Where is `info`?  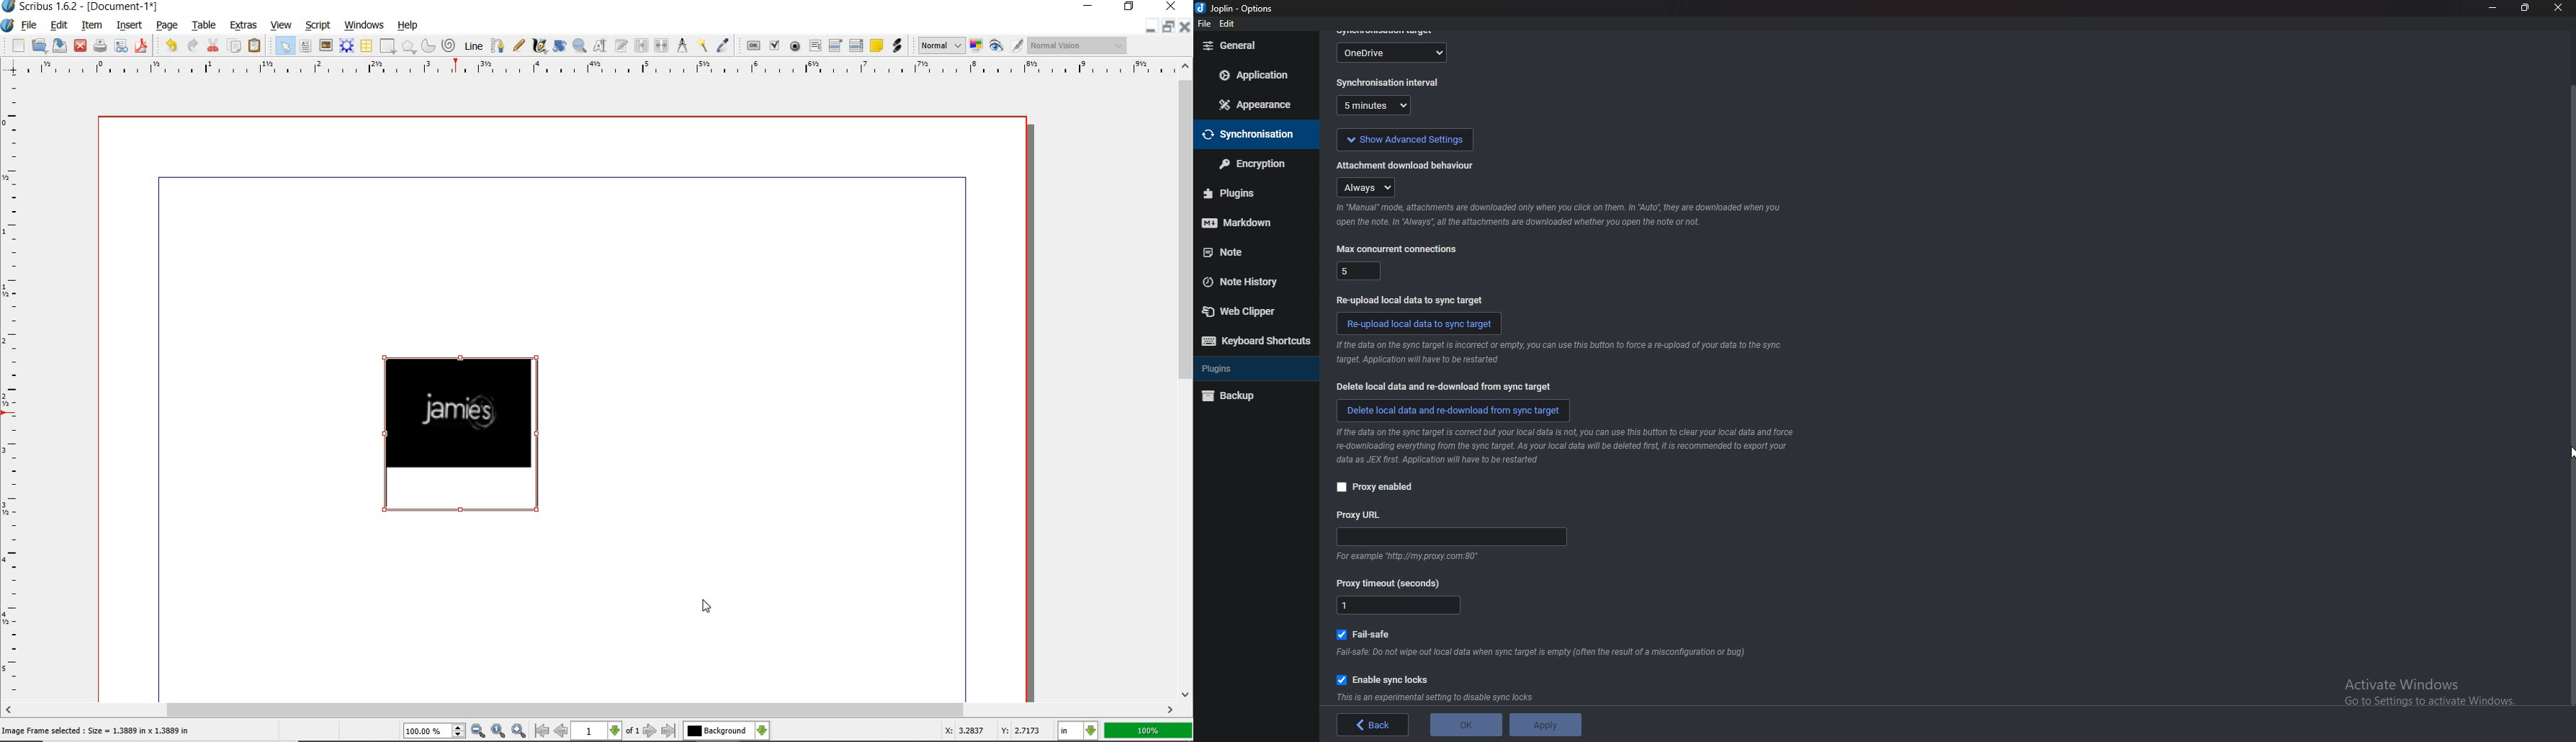
info is located at coordinates (1437, 697).